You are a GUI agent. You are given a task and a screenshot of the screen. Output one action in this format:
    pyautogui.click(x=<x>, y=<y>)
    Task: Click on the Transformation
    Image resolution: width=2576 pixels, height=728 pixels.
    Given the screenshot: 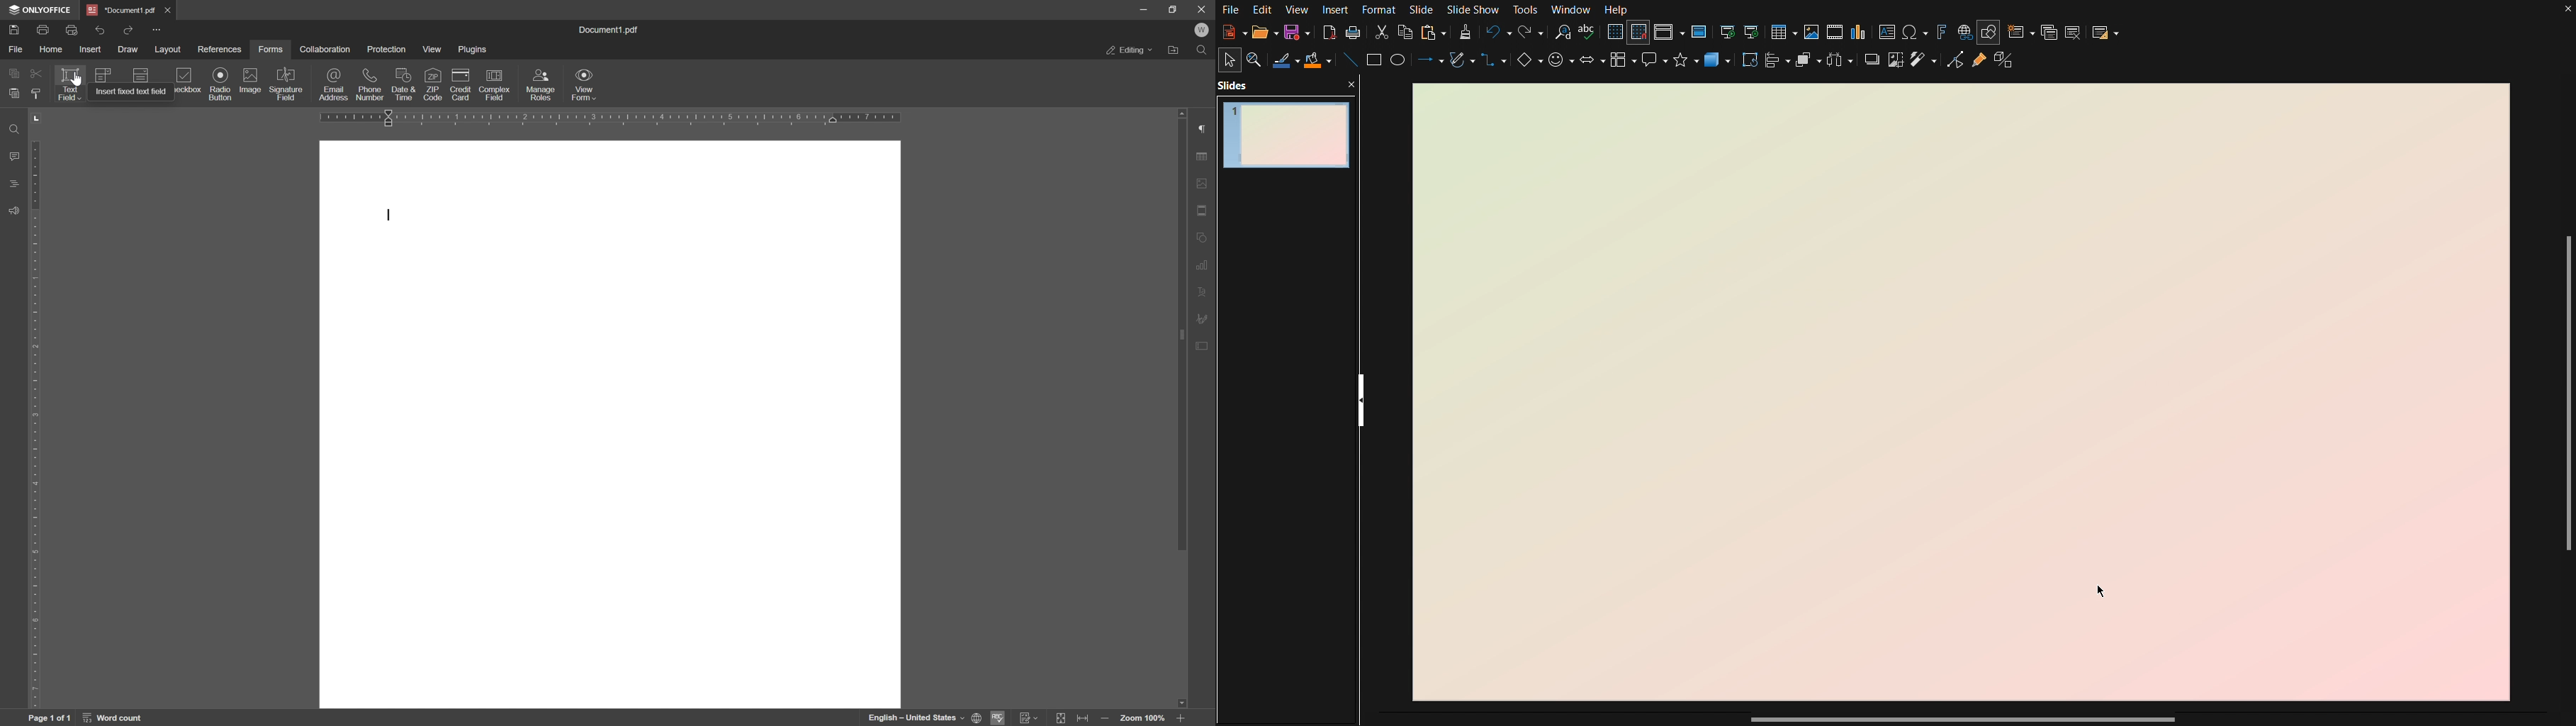 What is the action you would take?
    pyautogui.click(x=1751, y=64)
    